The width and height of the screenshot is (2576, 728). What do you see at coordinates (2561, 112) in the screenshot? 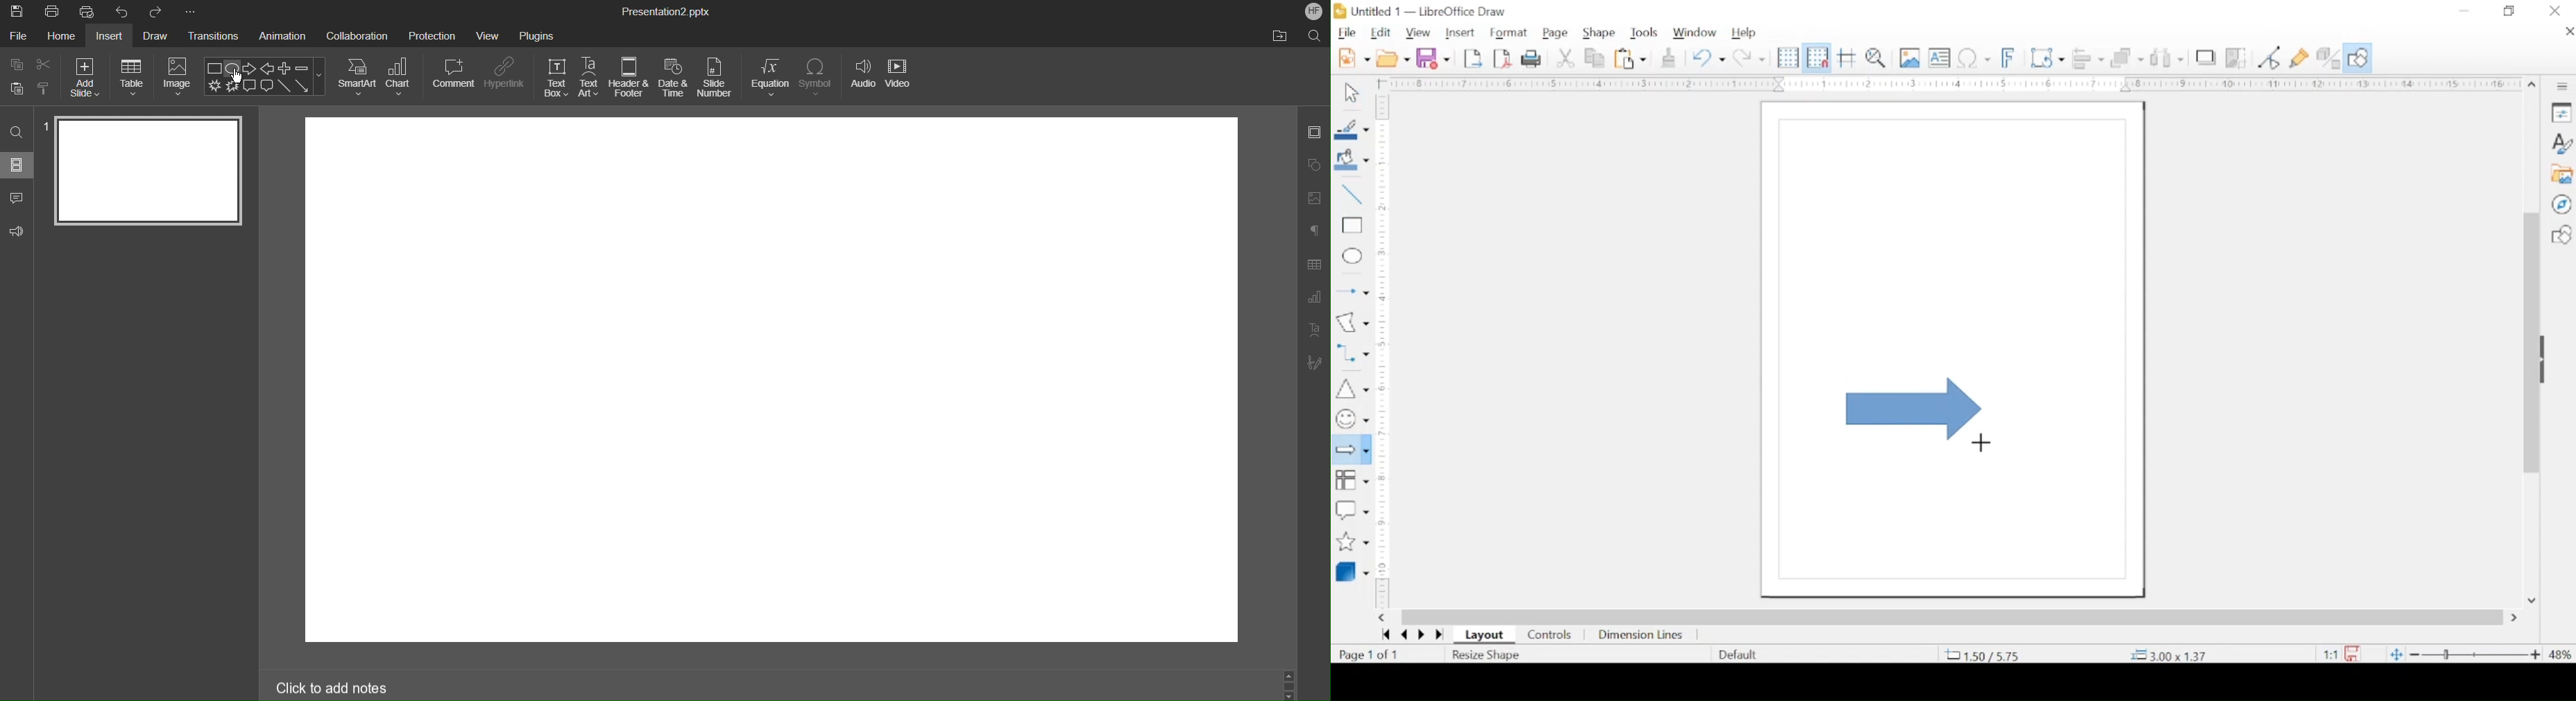
I see `properties` at bounding box center [2561, 112].